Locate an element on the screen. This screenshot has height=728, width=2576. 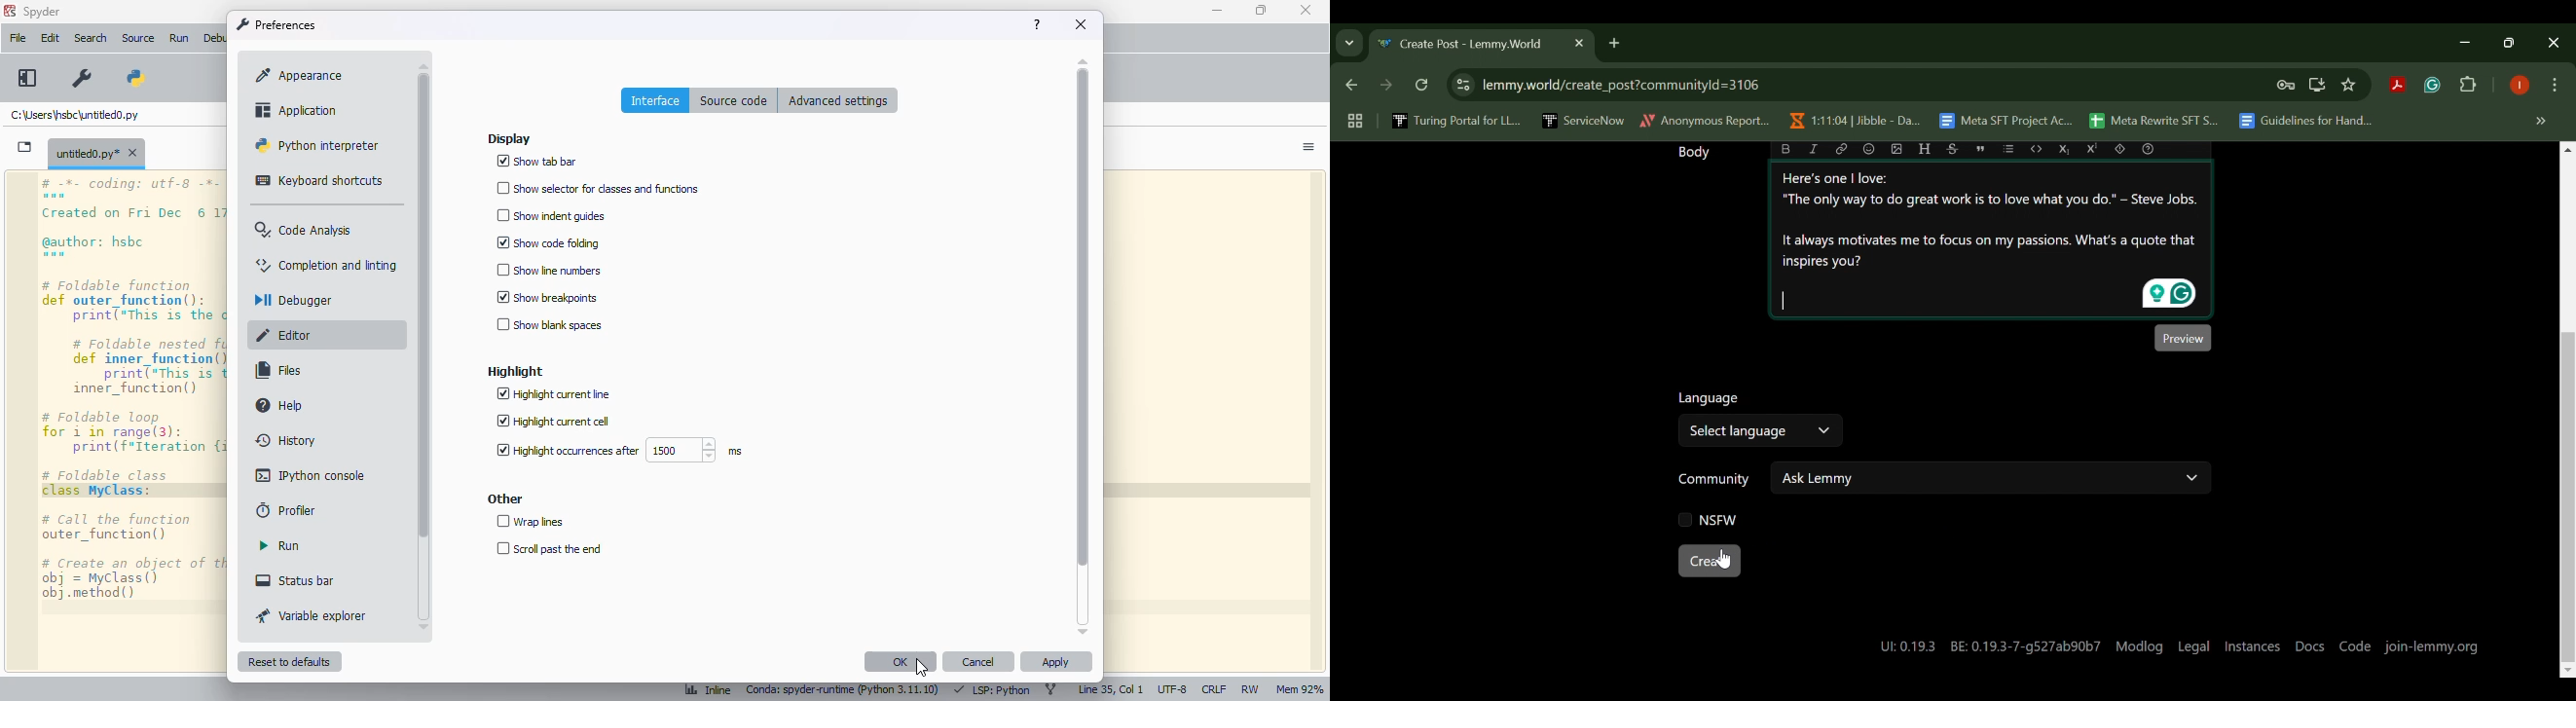
status bar is located at coordinates (295, 579).